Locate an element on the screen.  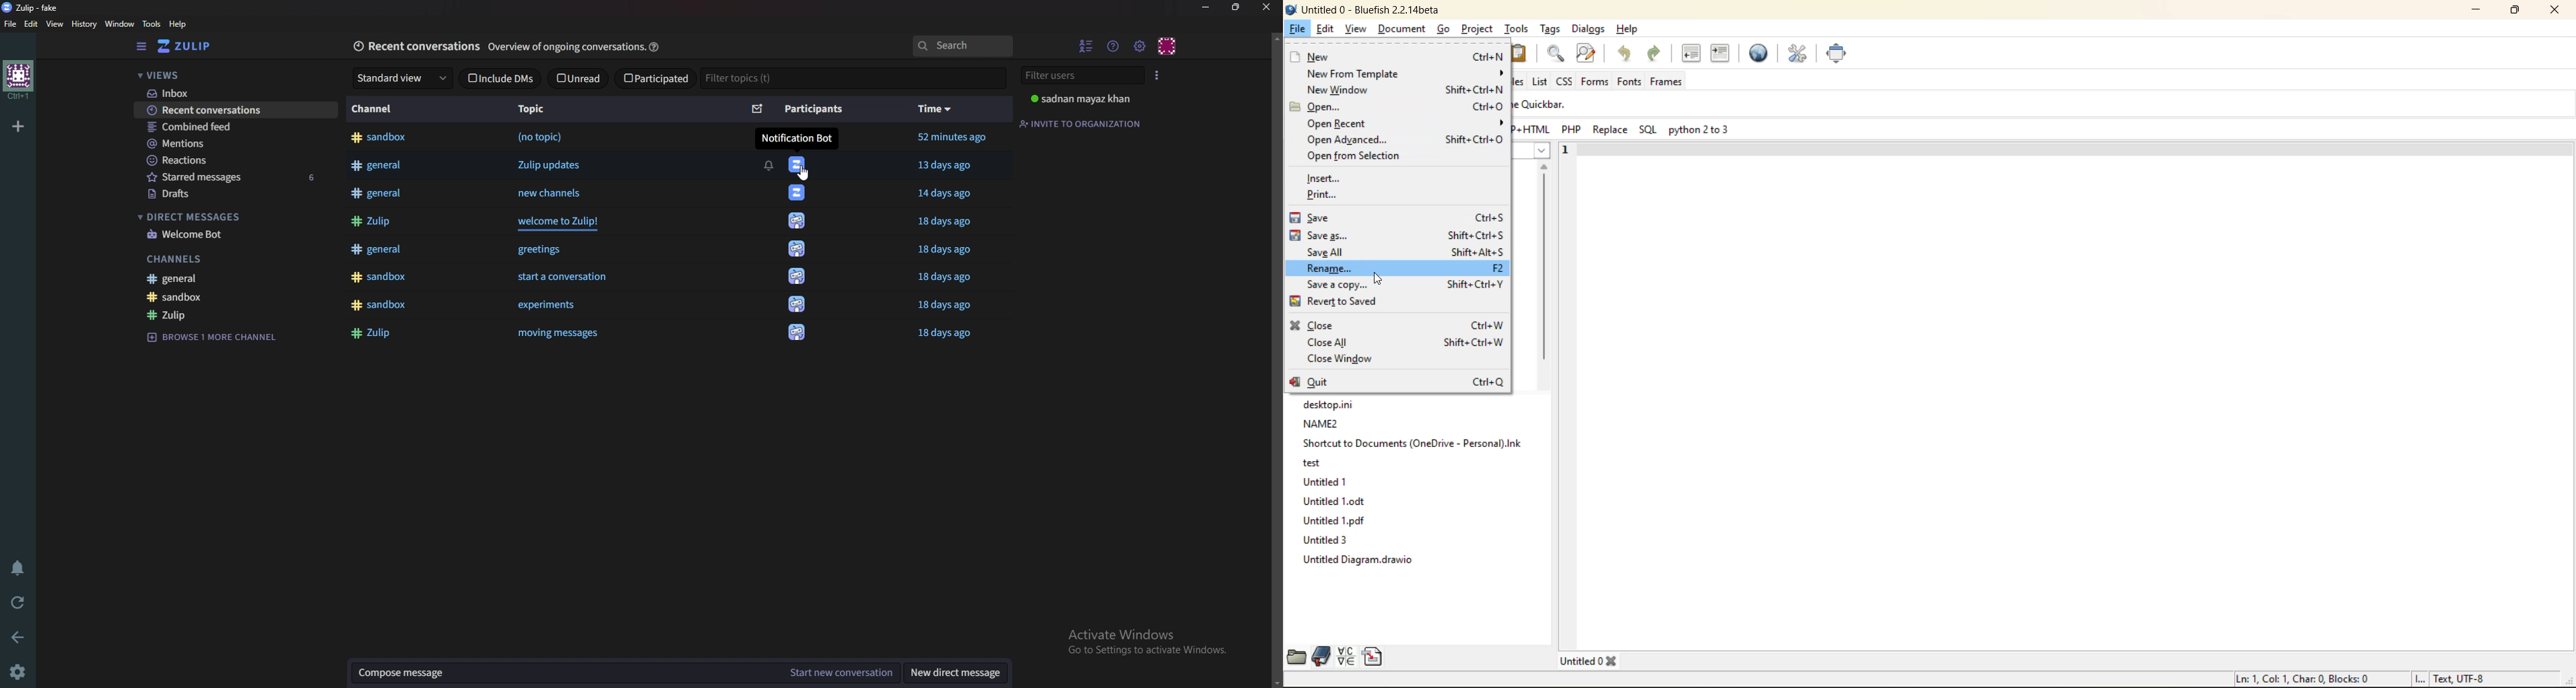
icon is located at coordinates (800, 164).